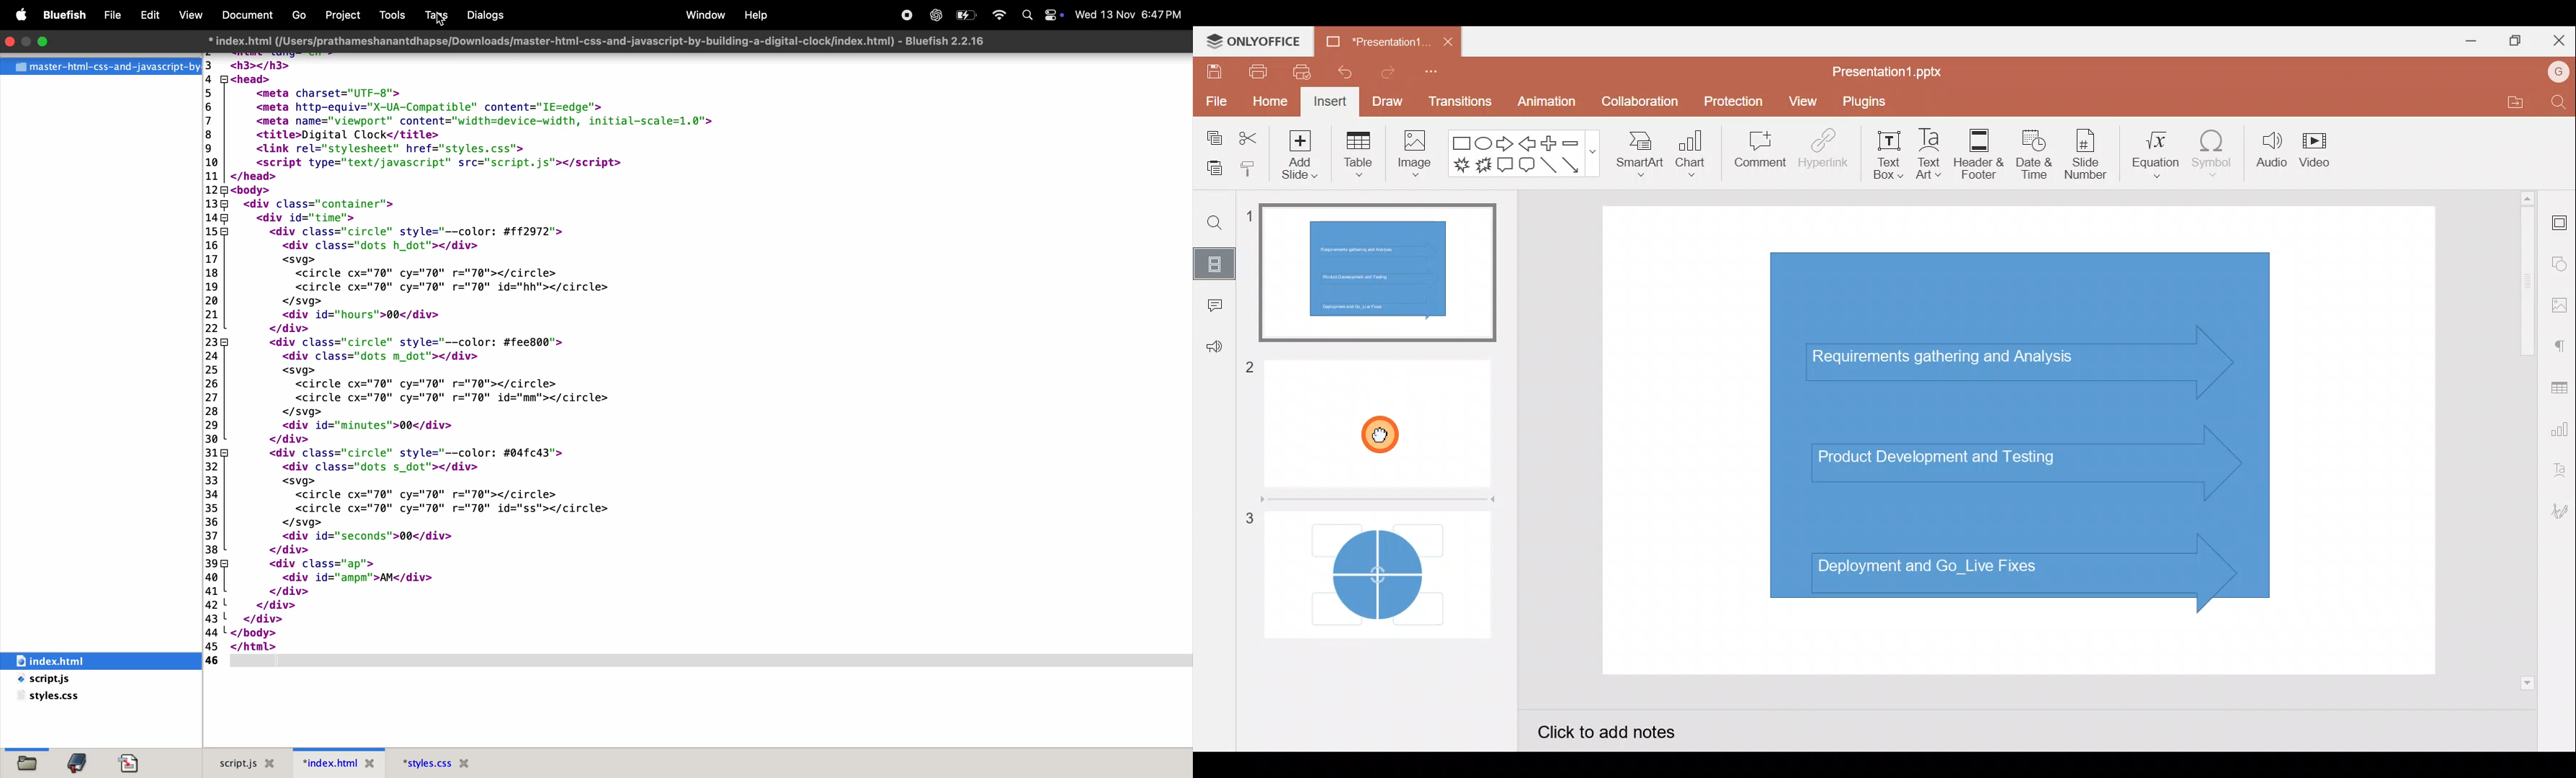 The image size is (2576, 784). Describe the element at coordinates (2558, 475) in the screenshot. I see `Text Art settings` at that location.